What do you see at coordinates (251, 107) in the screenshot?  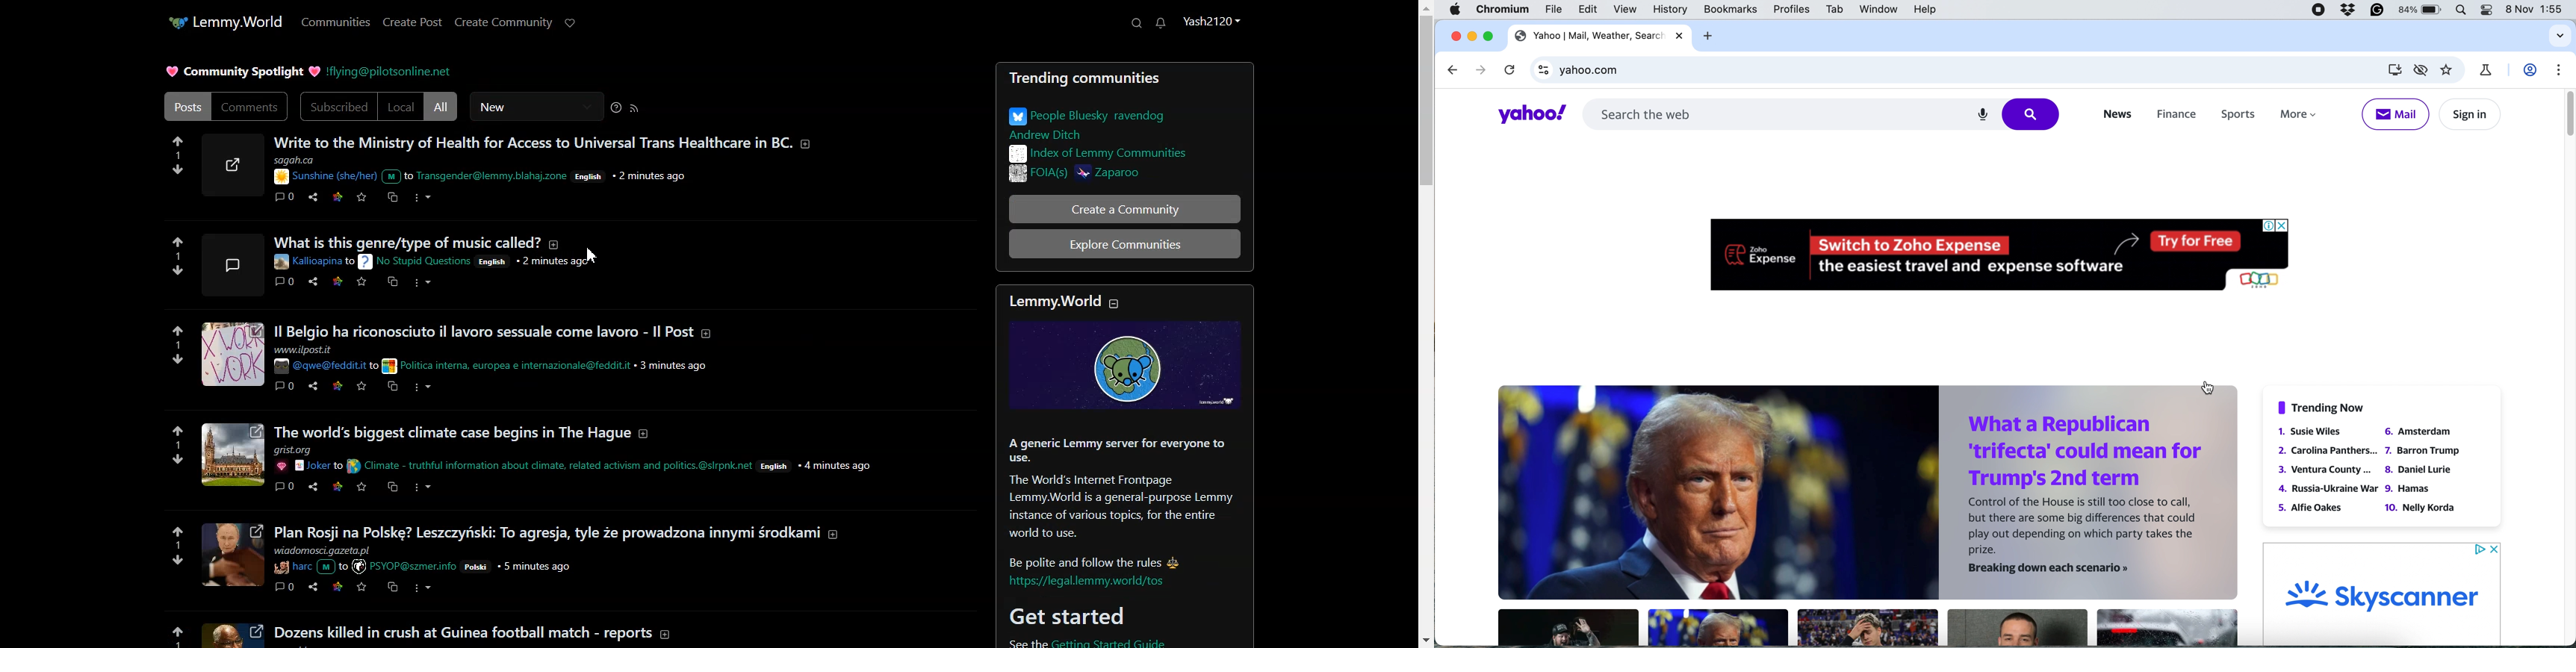 I see `Comments` at bounding box center [251, 107].